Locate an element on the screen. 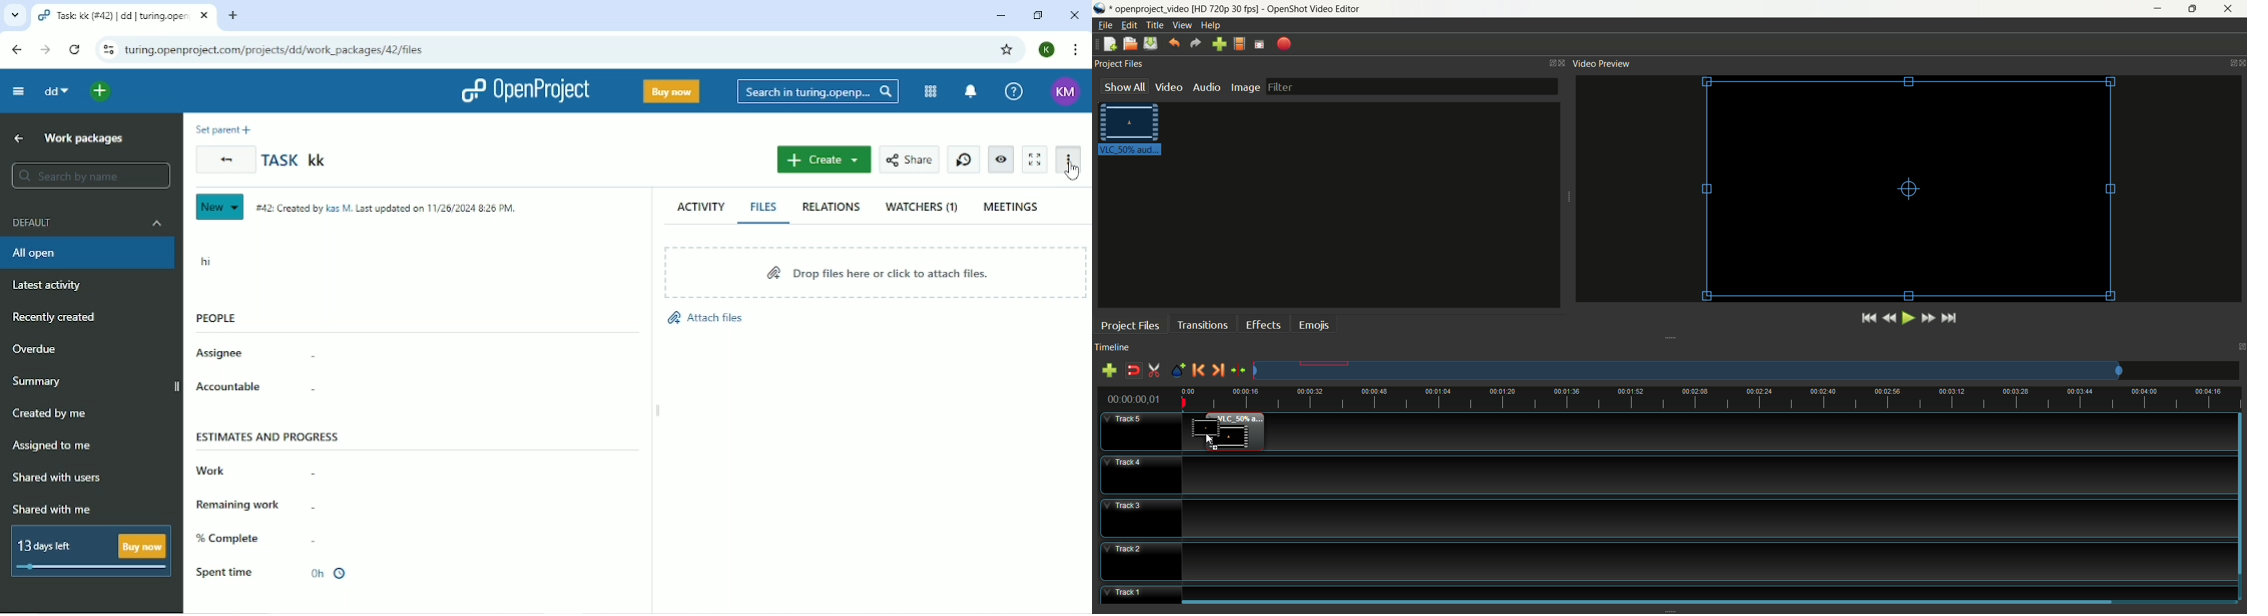 Image resolution: width=2268 pixels, height=616 pixels. Drag files here or click to attach files is located at coordinates (873, 274).